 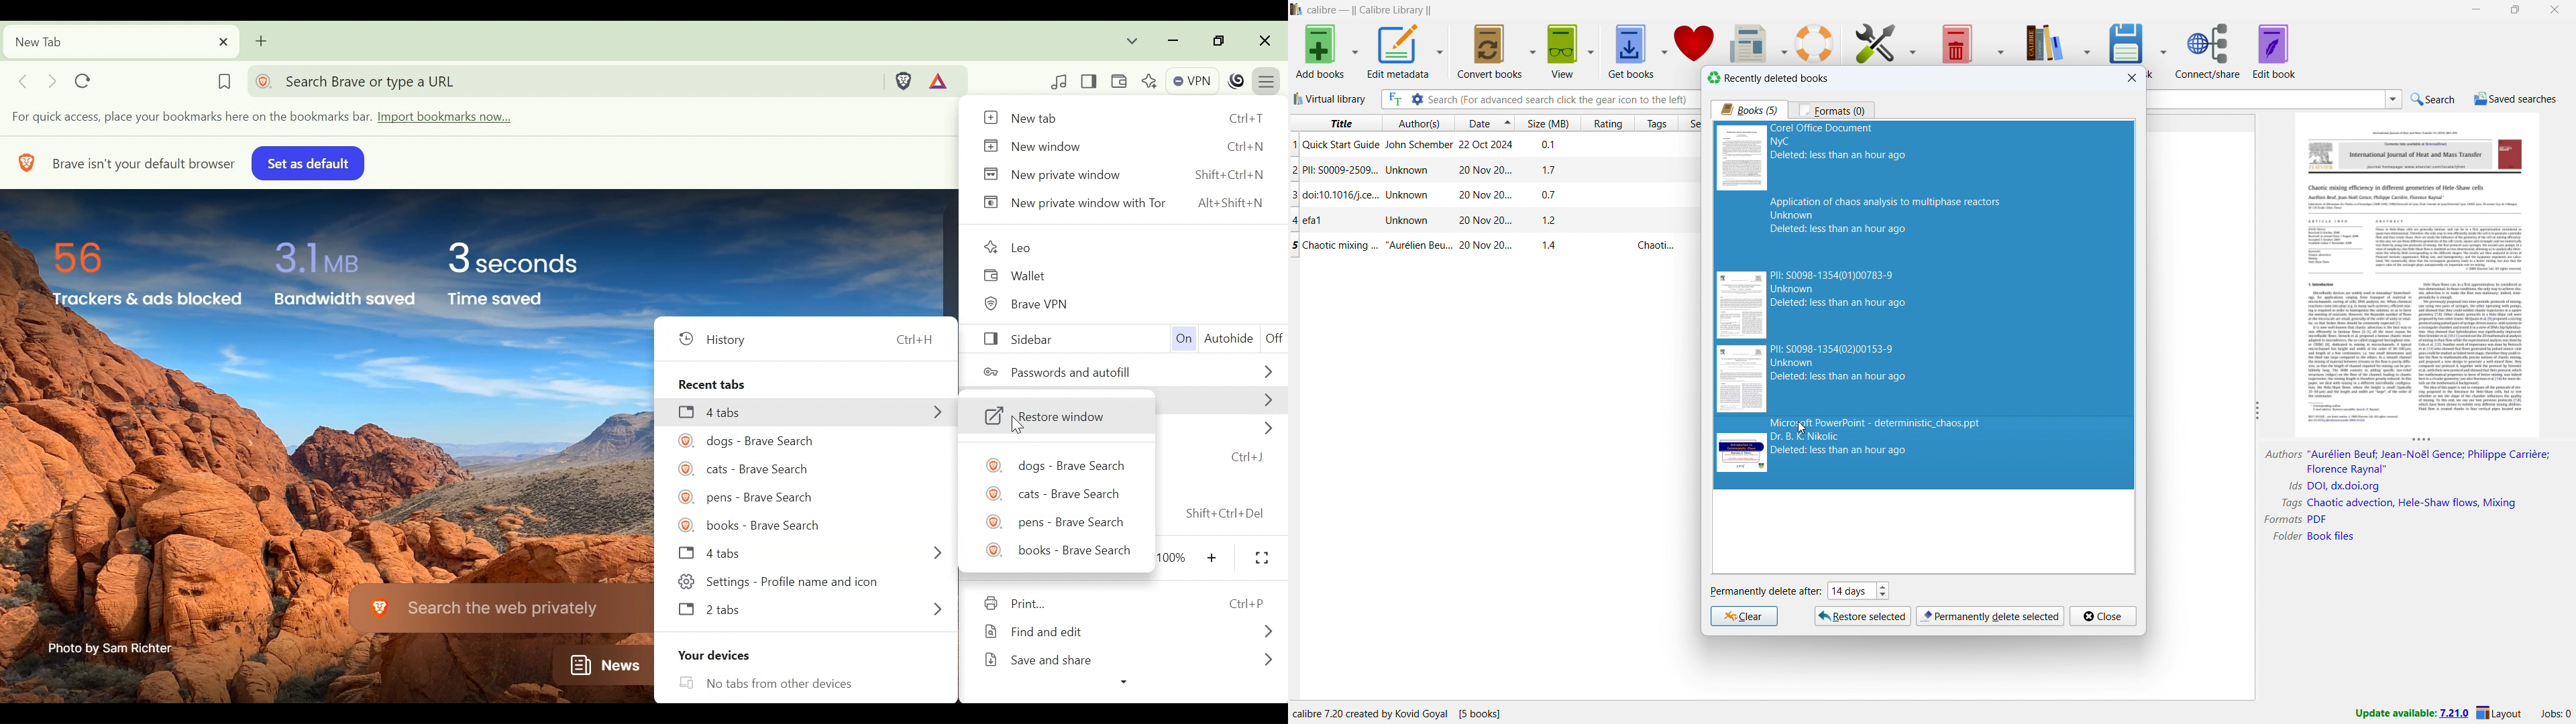 I want to click on add books , so click(x=1320, y=51).